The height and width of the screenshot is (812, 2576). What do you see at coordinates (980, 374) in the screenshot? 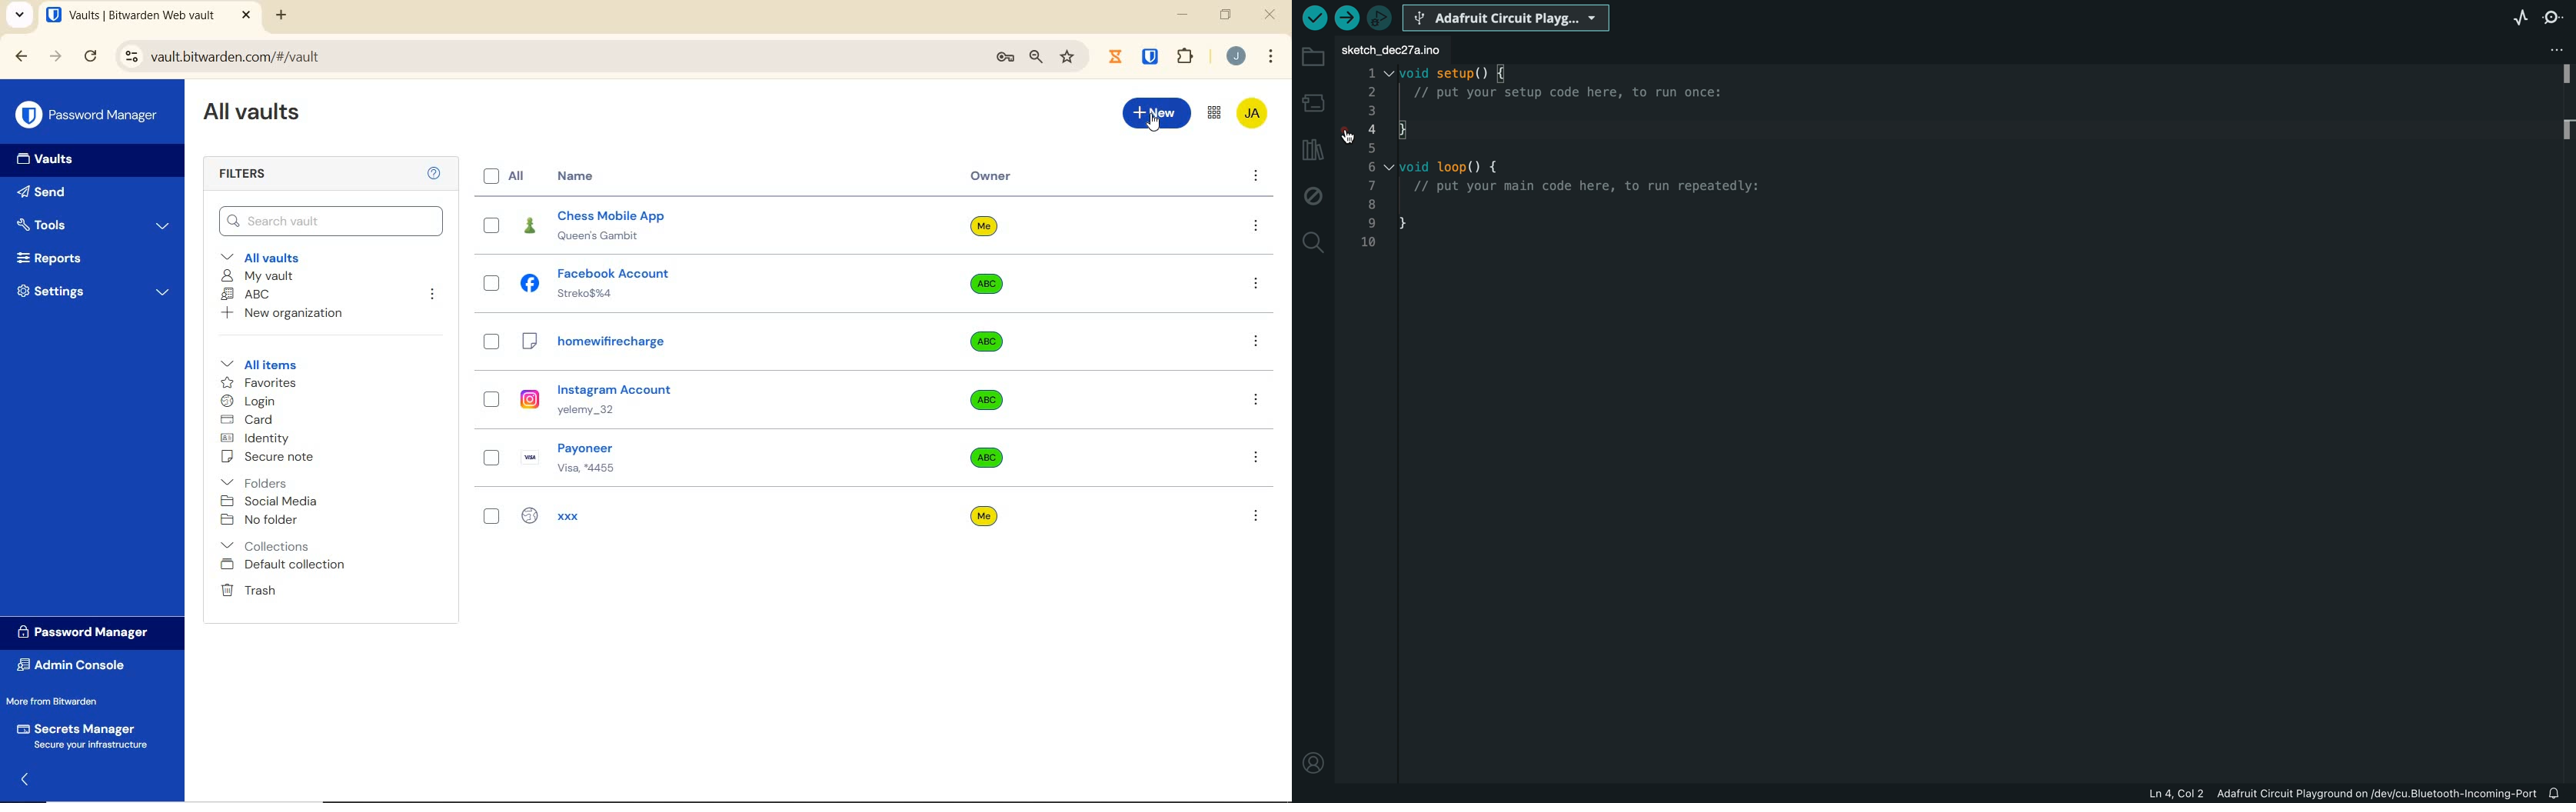
I see `Owner Name` at bounding box center [980, 374].